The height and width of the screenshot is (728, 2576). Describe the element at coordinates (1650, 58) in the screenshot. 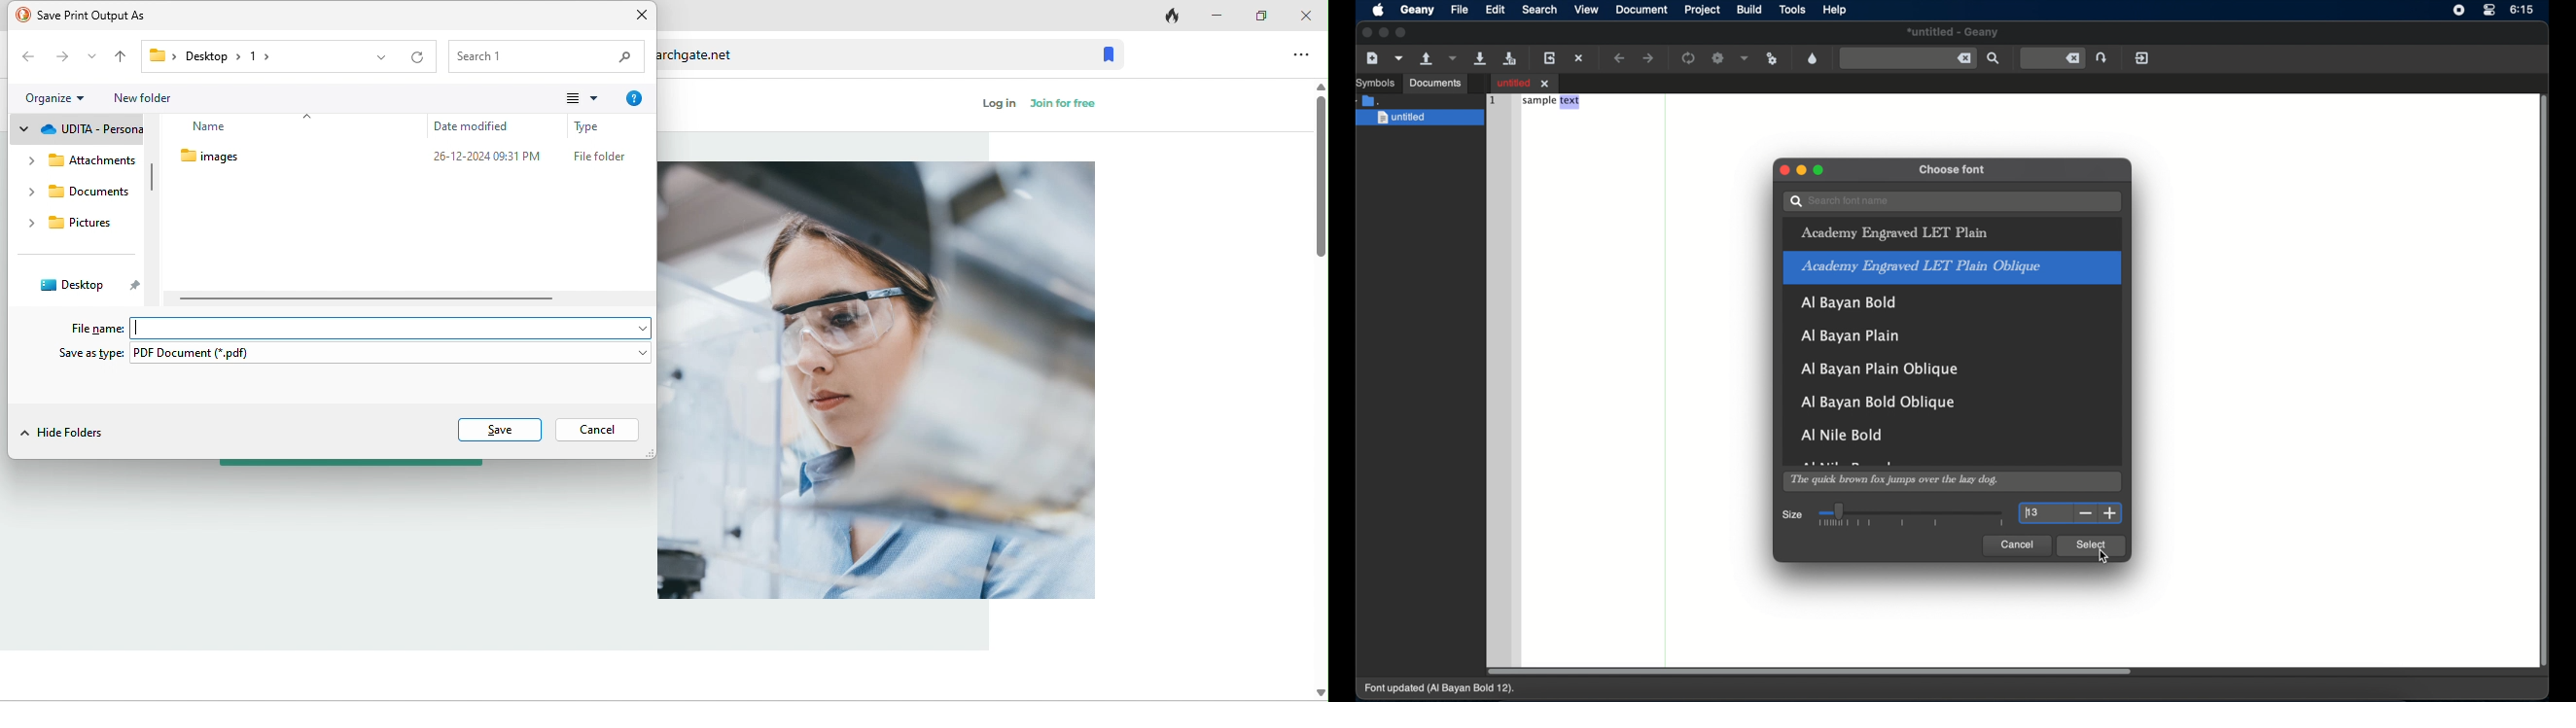

I see `navigate forward a location` at that location.